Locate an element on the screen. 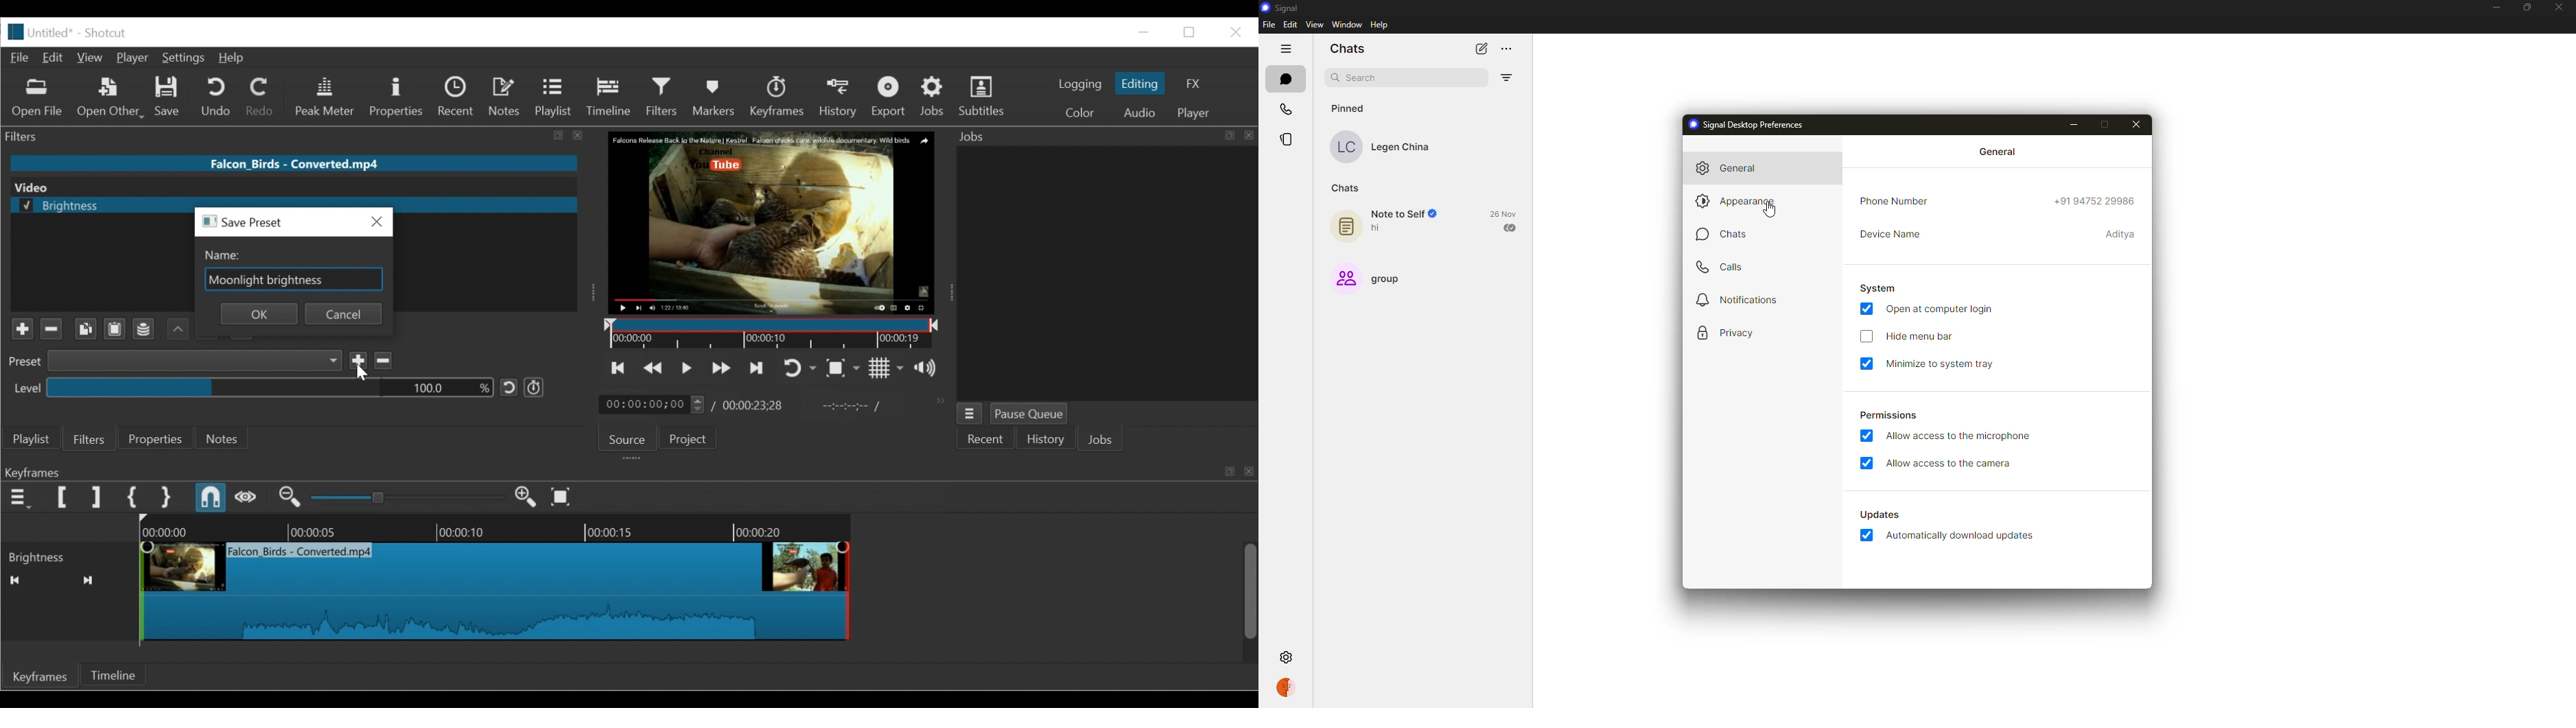  Keyframe menu is located at coordinates (20, 498).